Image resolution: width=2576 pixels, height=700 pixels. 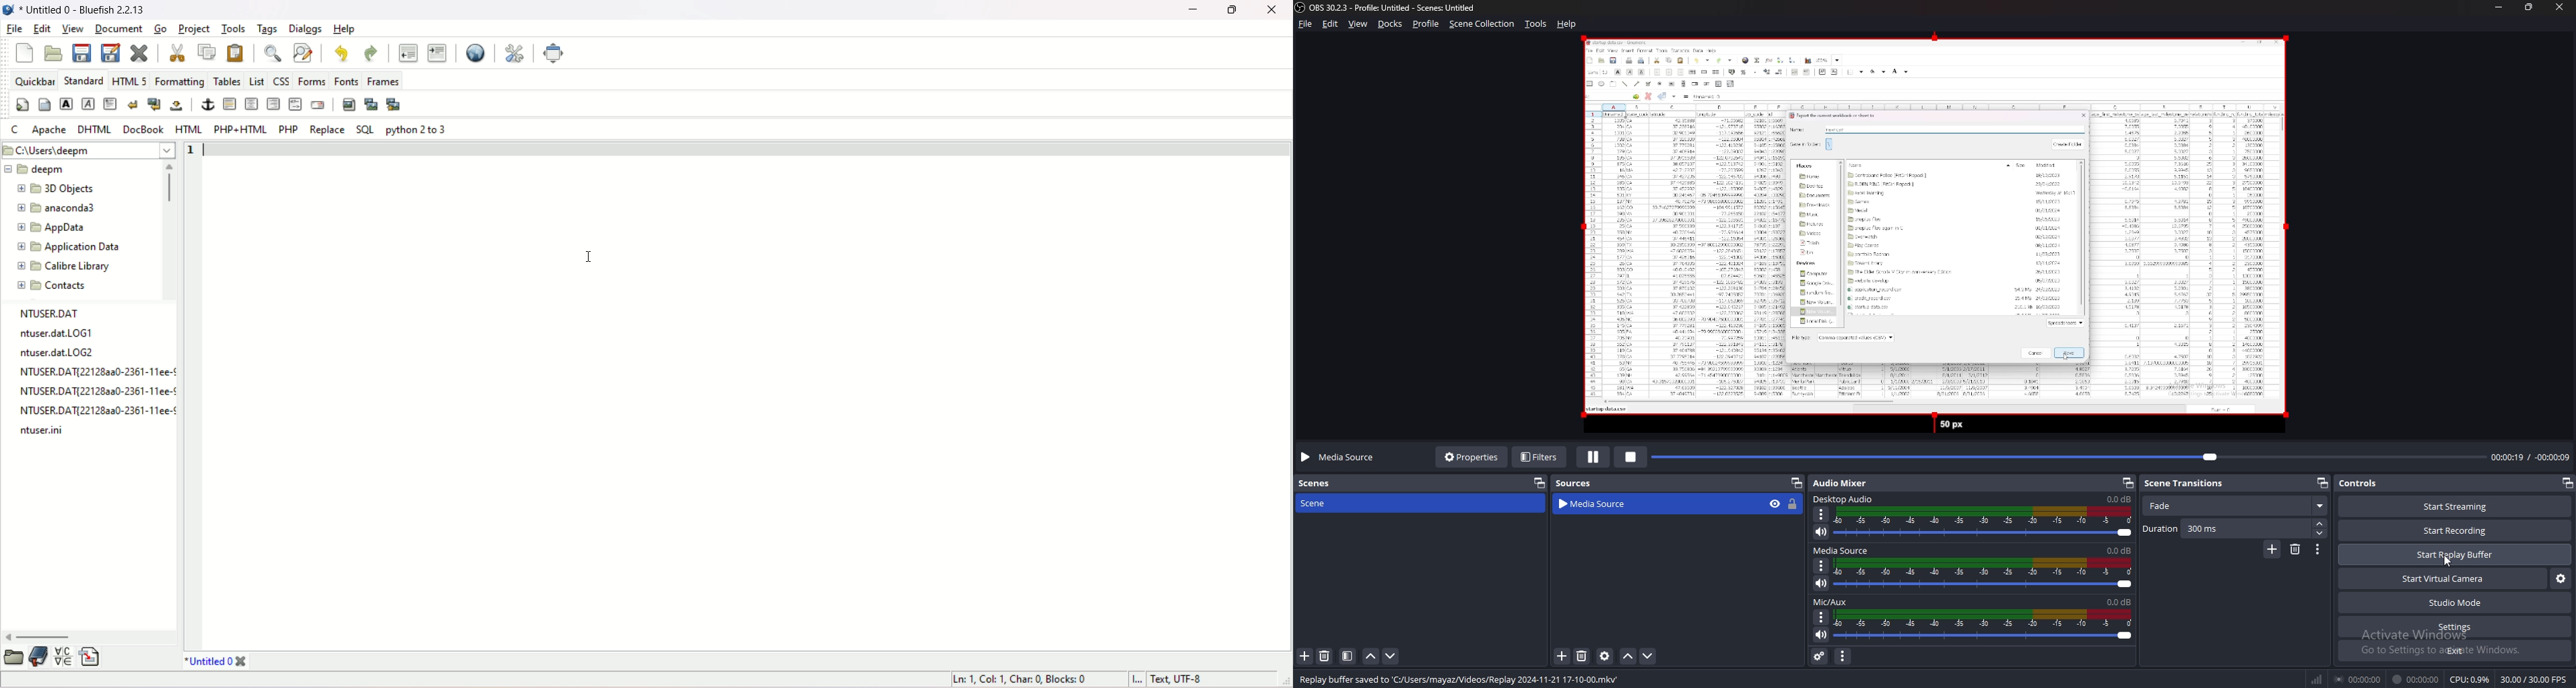 I want to click on mic/aux audio adjust, so click(x=1983, y=625).